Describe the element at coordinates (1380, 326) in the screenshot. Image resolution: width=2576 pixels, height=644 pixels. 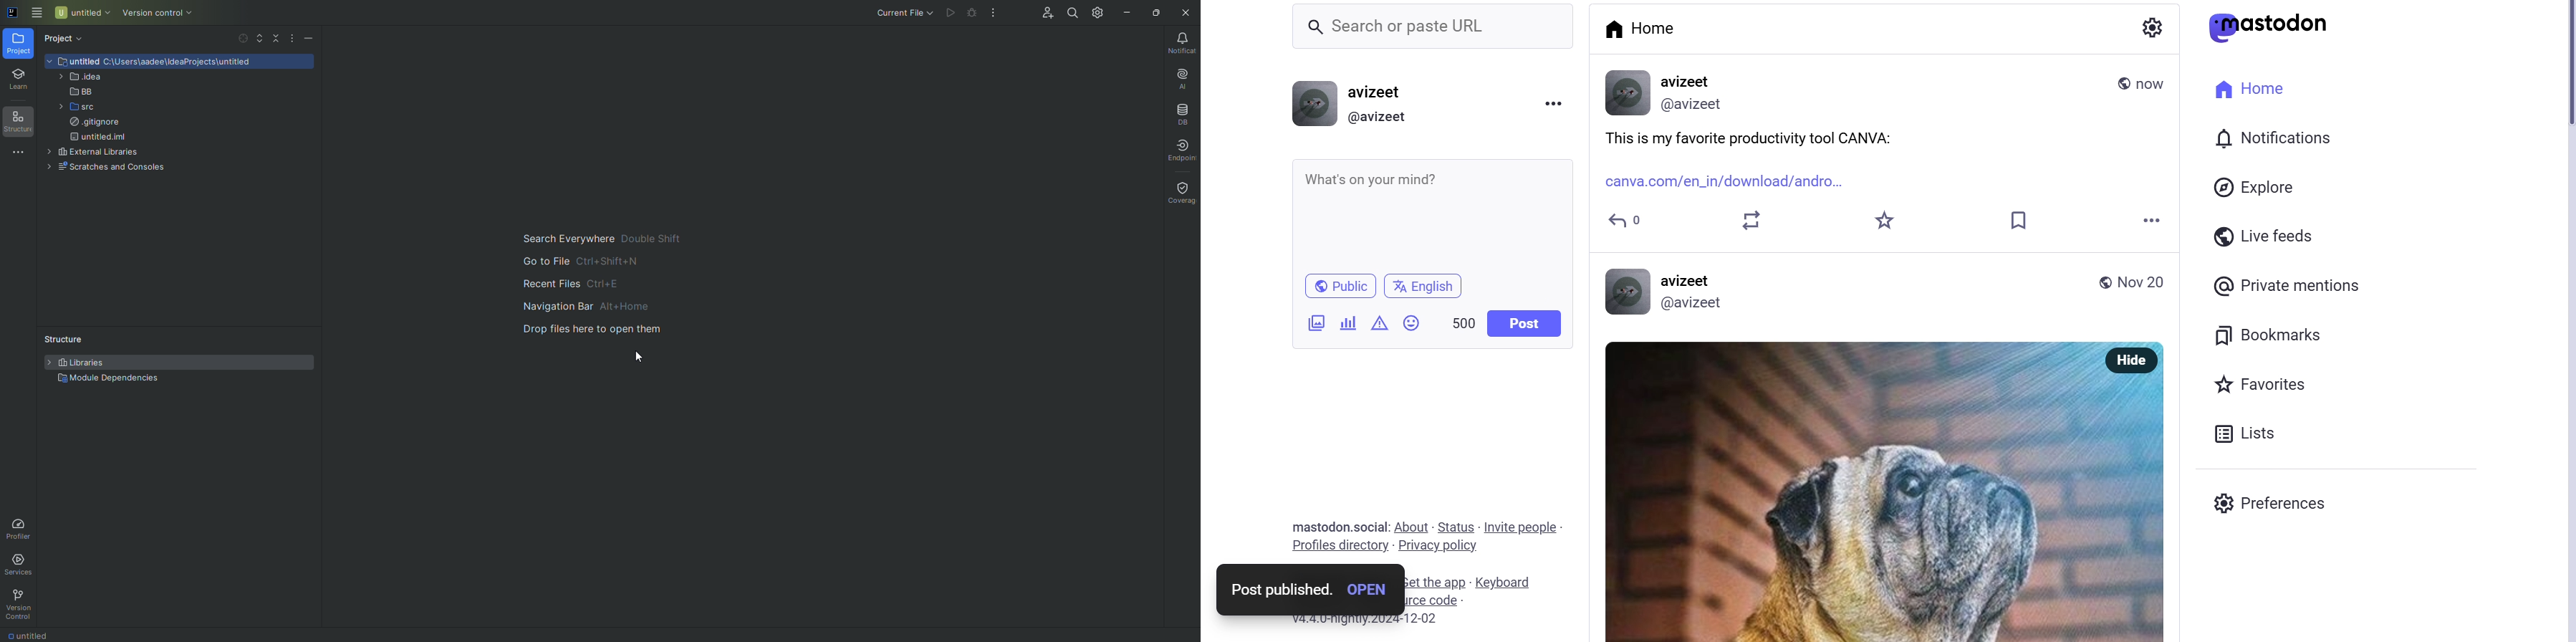
I see `content warning` at that location.